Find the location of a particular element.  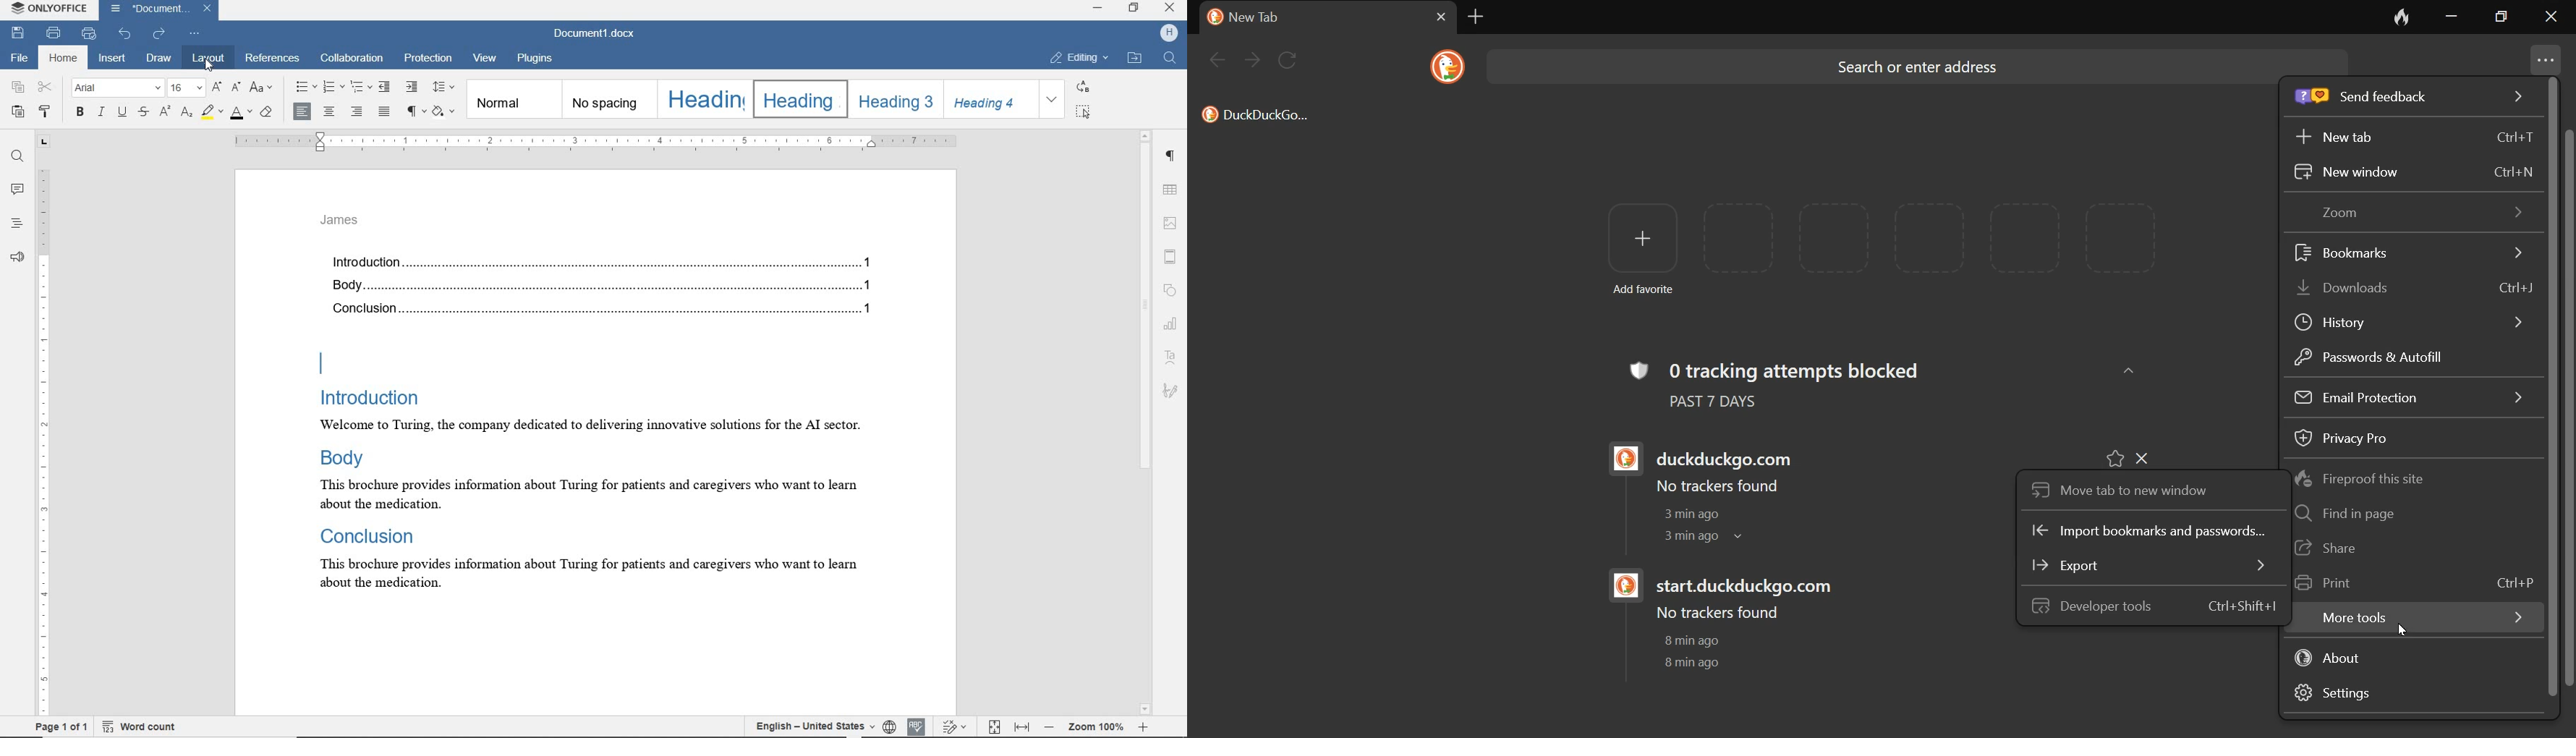

copy style is located at coordinates (45, 112).